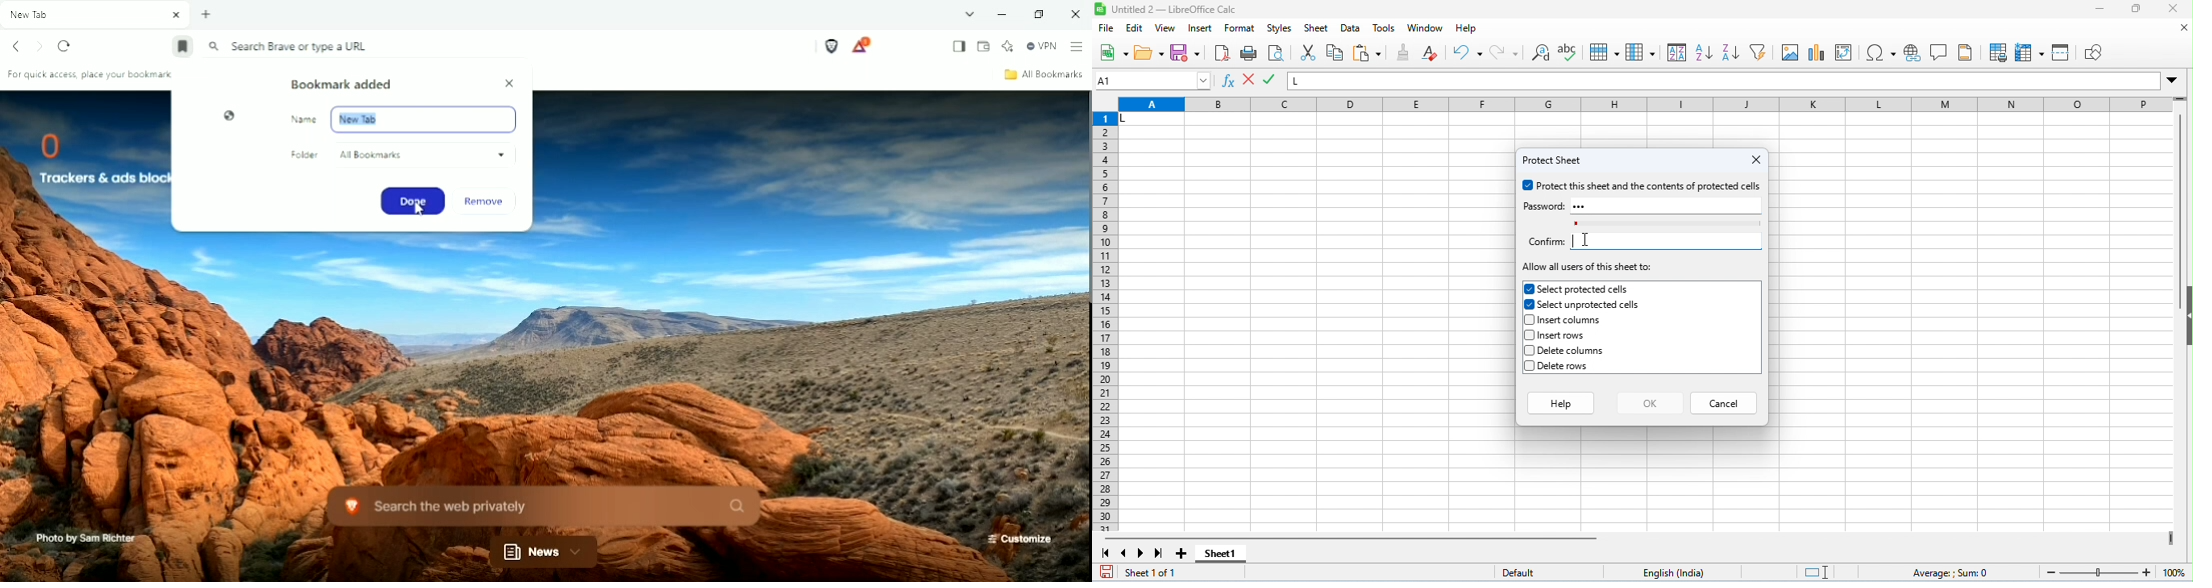  I want to click on protect sheet, so click(1556, 160).